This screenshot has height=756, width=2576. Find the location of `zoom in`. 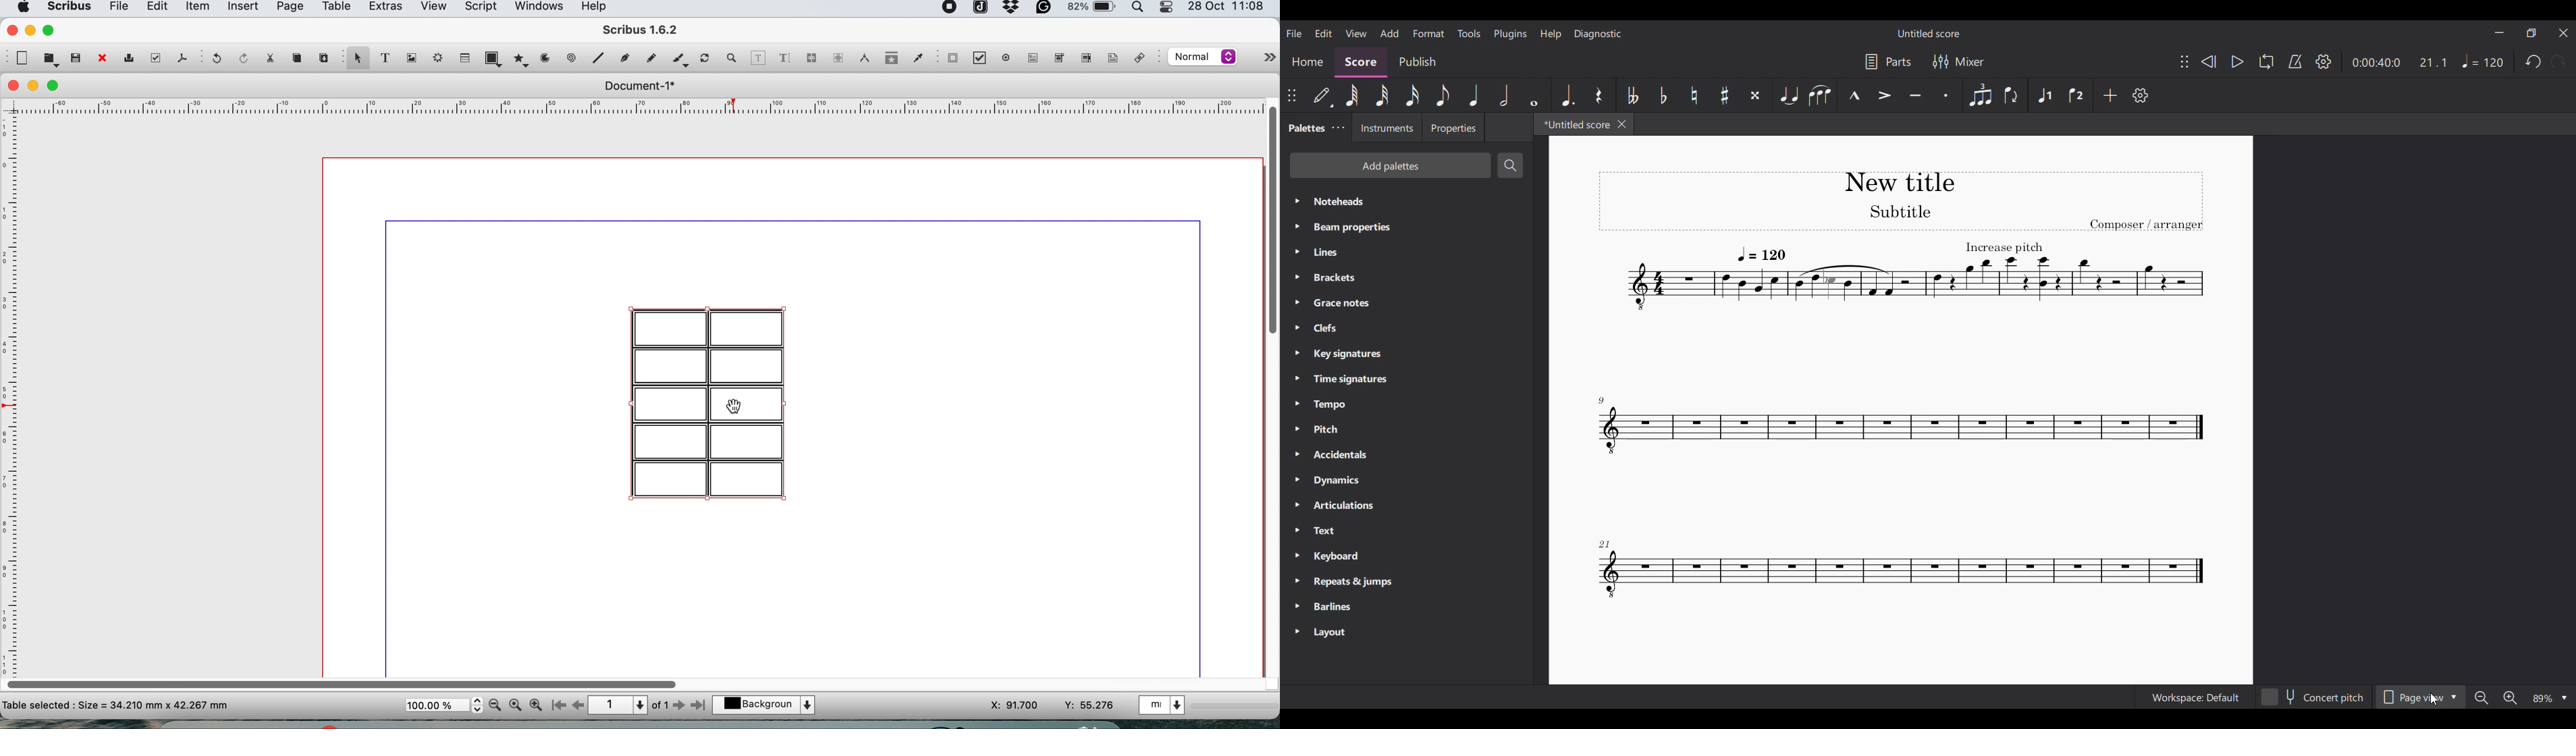

zoom in is located at coordinates (537, 705).